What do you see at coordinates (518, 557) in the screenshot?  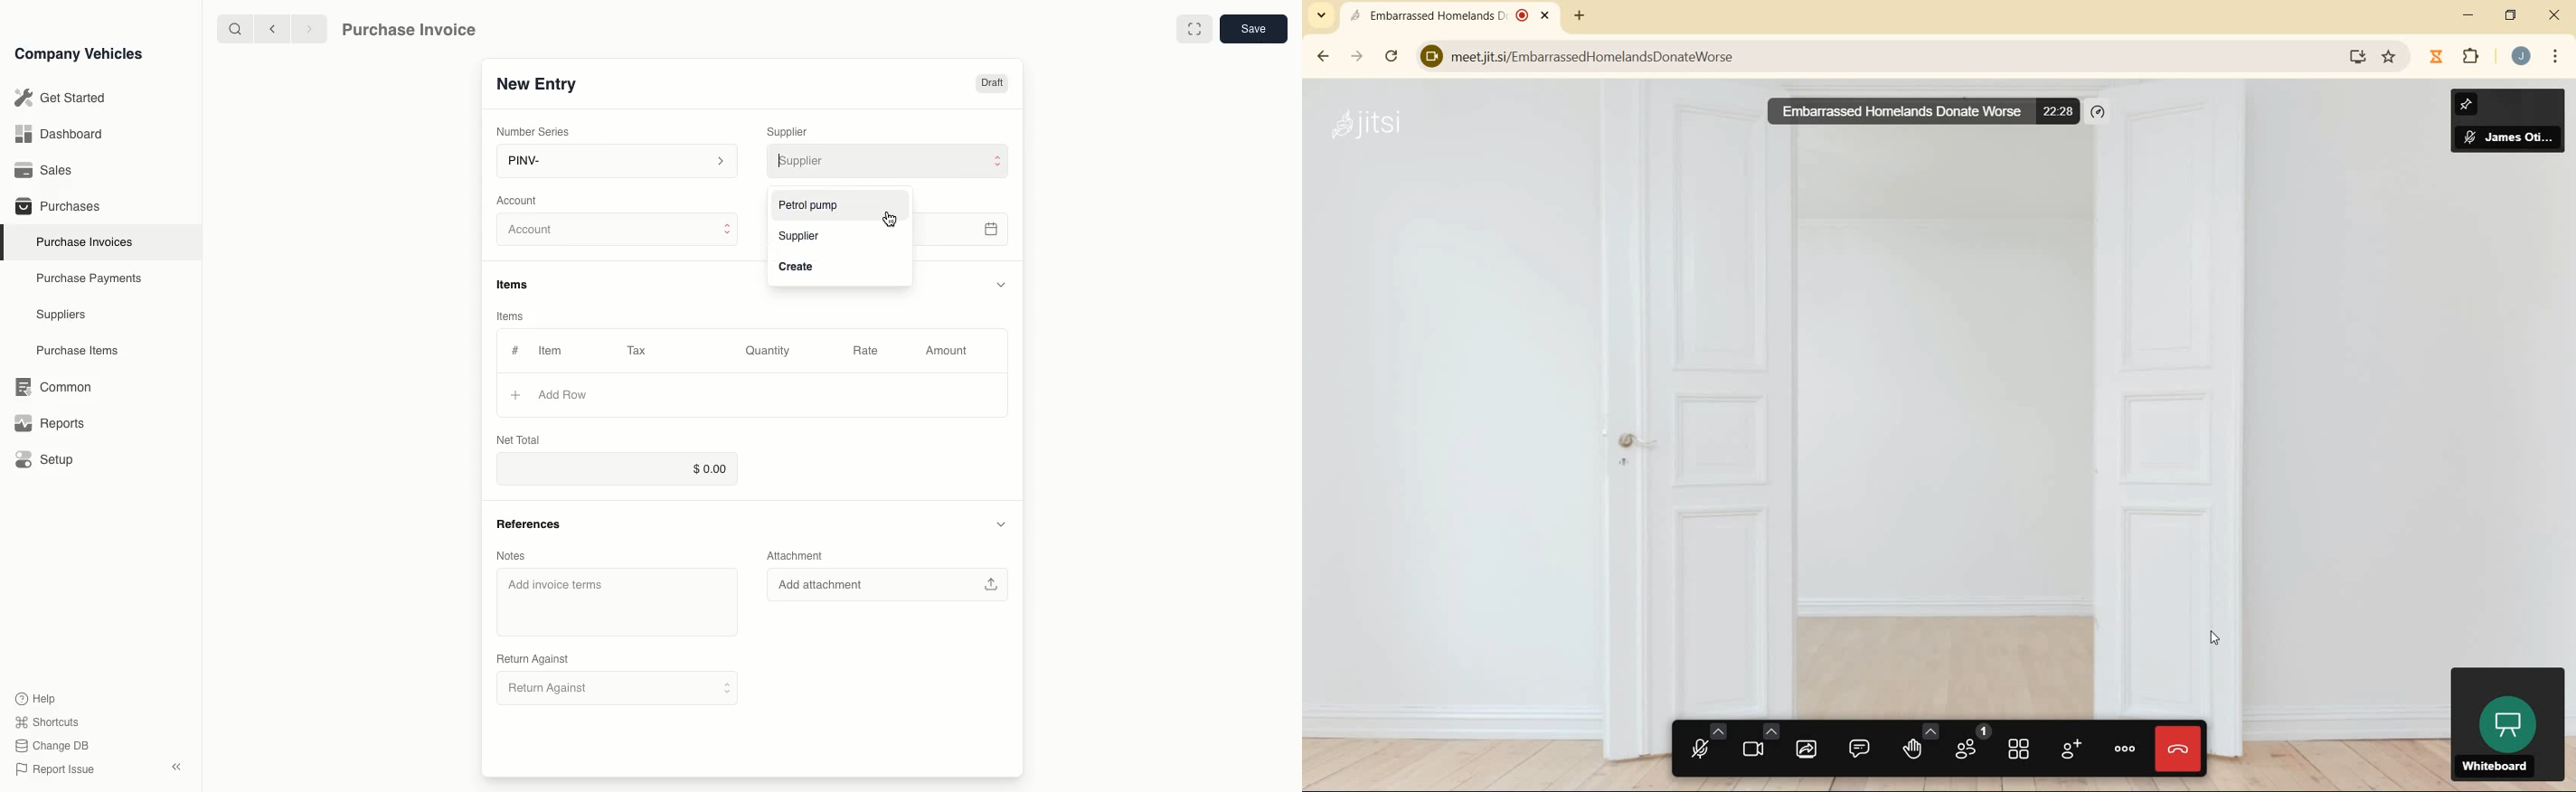 I see `Notes.` at bounding box center [518, 557].